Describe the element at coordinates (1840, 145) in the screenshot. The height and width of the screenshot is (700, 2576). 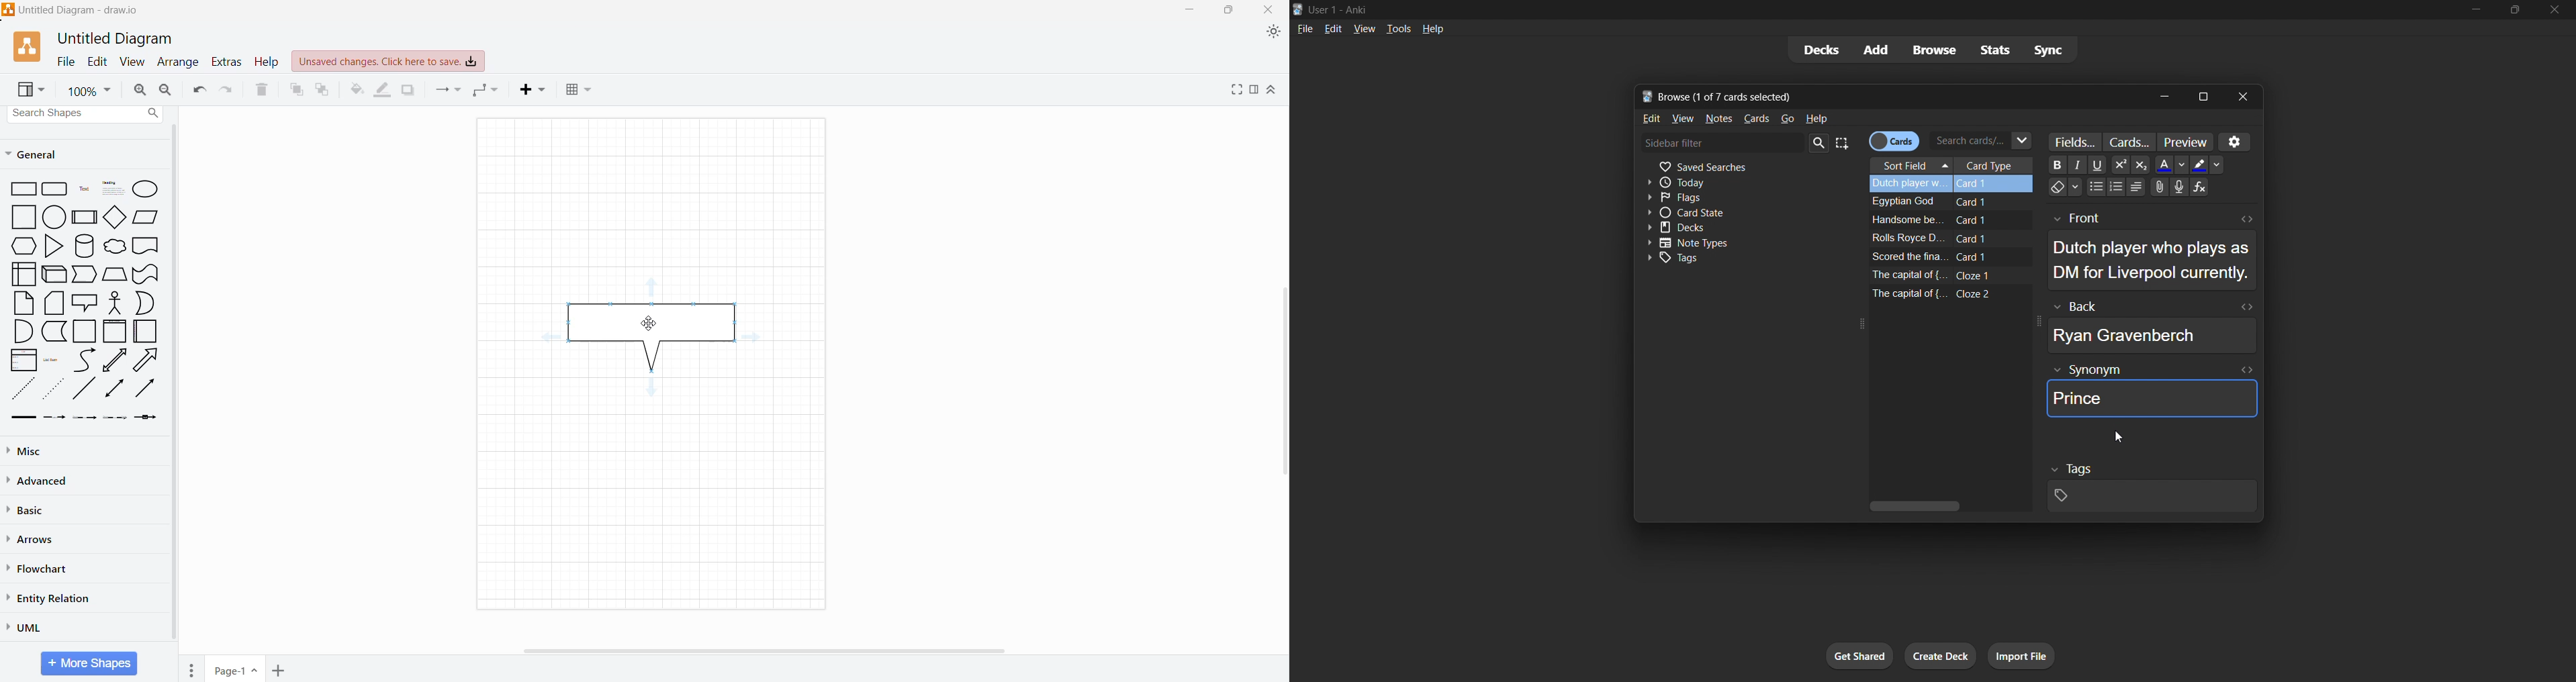
I see `select all` at that location.